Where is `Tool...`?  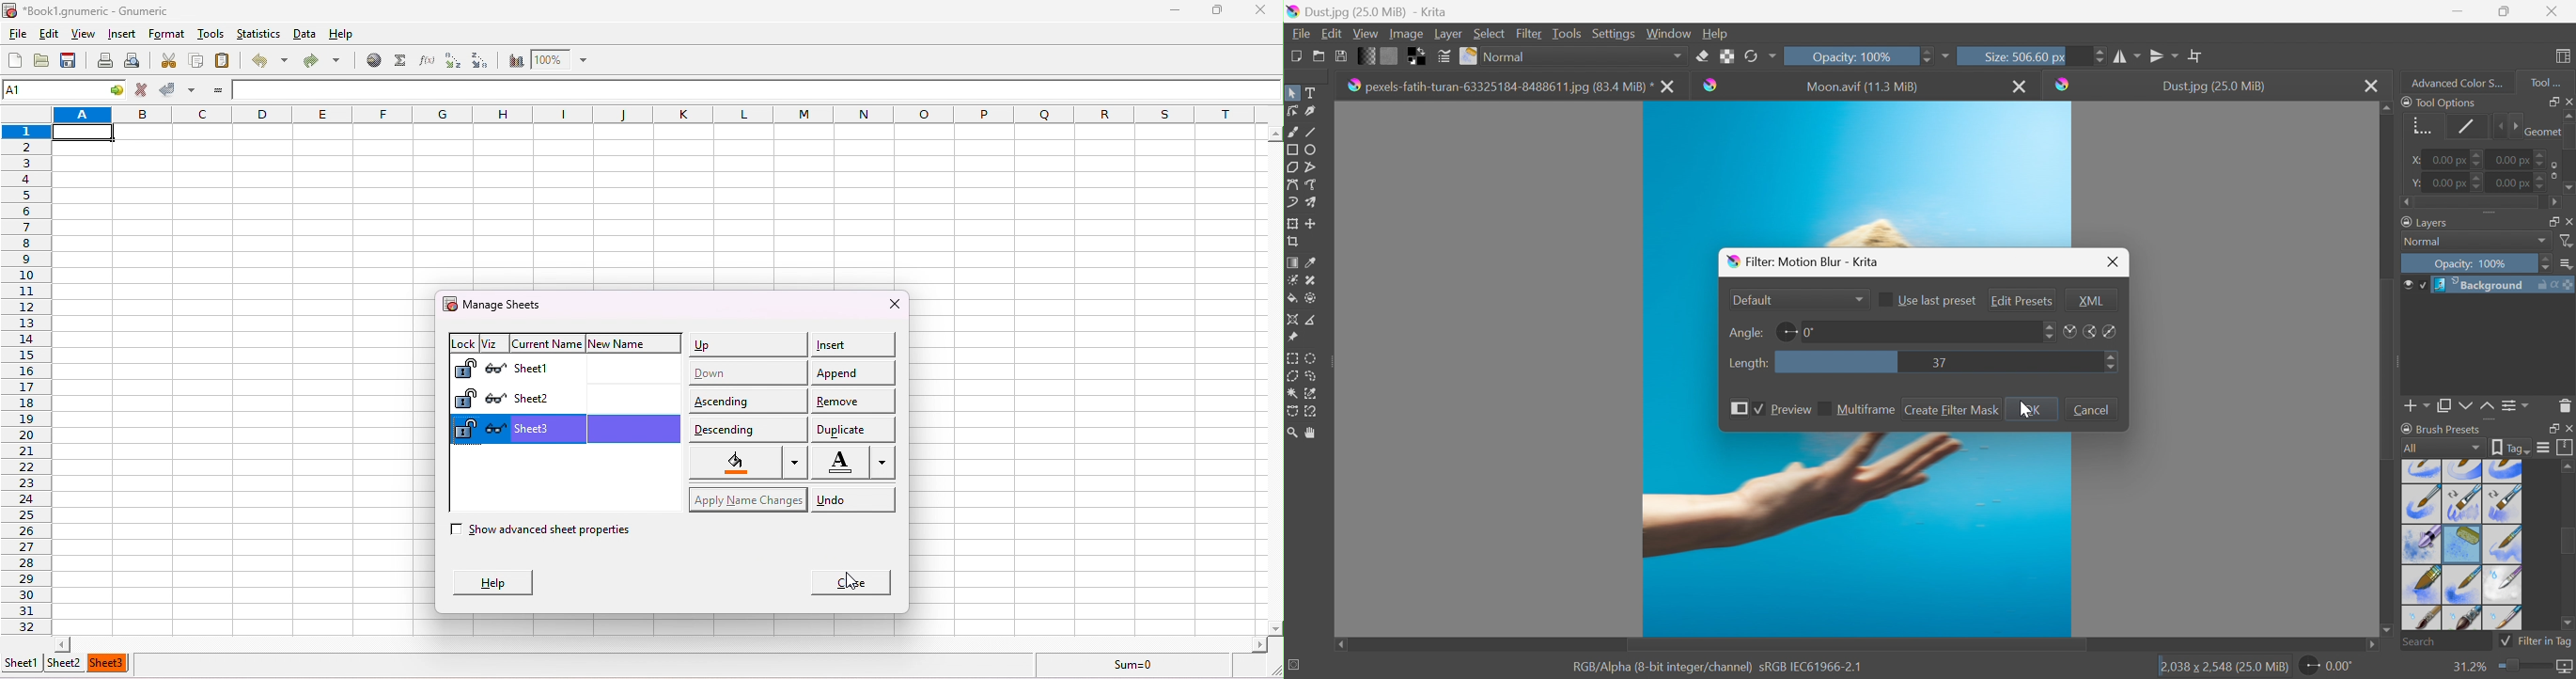
Tool... is located at coordinates (2553, 79).